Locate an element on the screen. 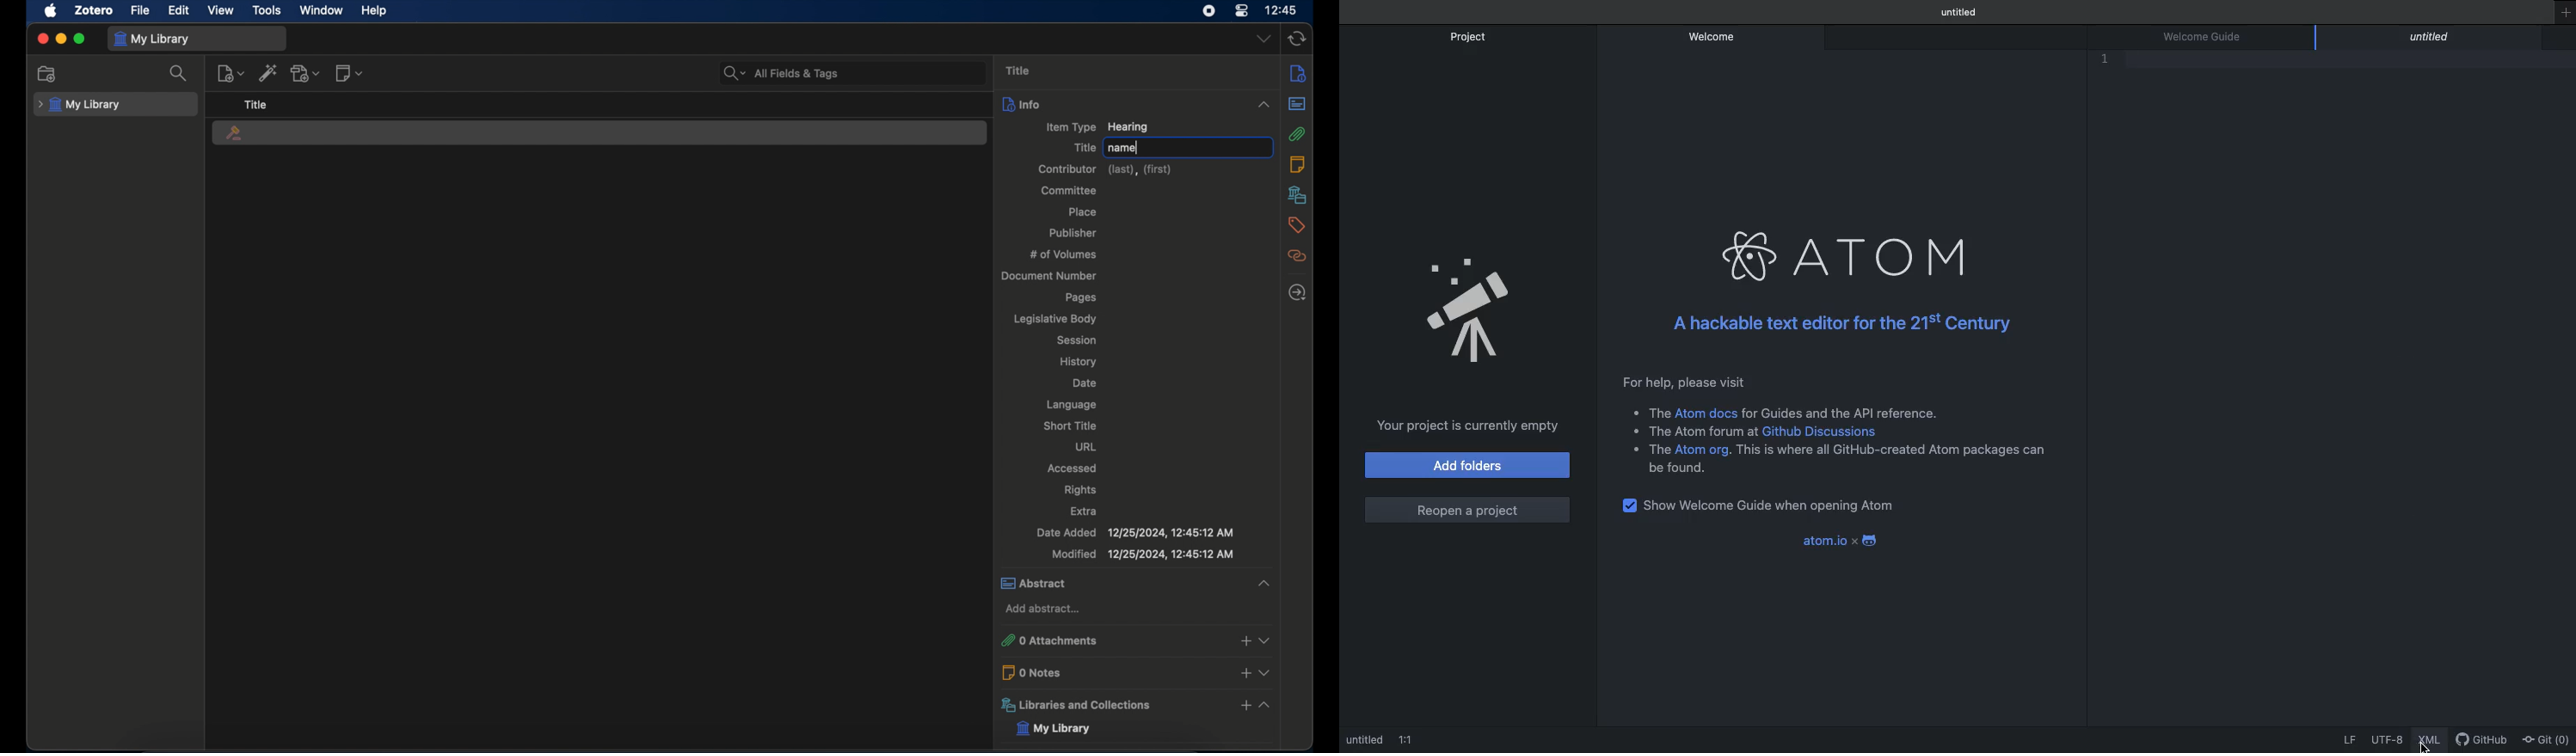  item type hearing is located at coordinates (1097, 128).